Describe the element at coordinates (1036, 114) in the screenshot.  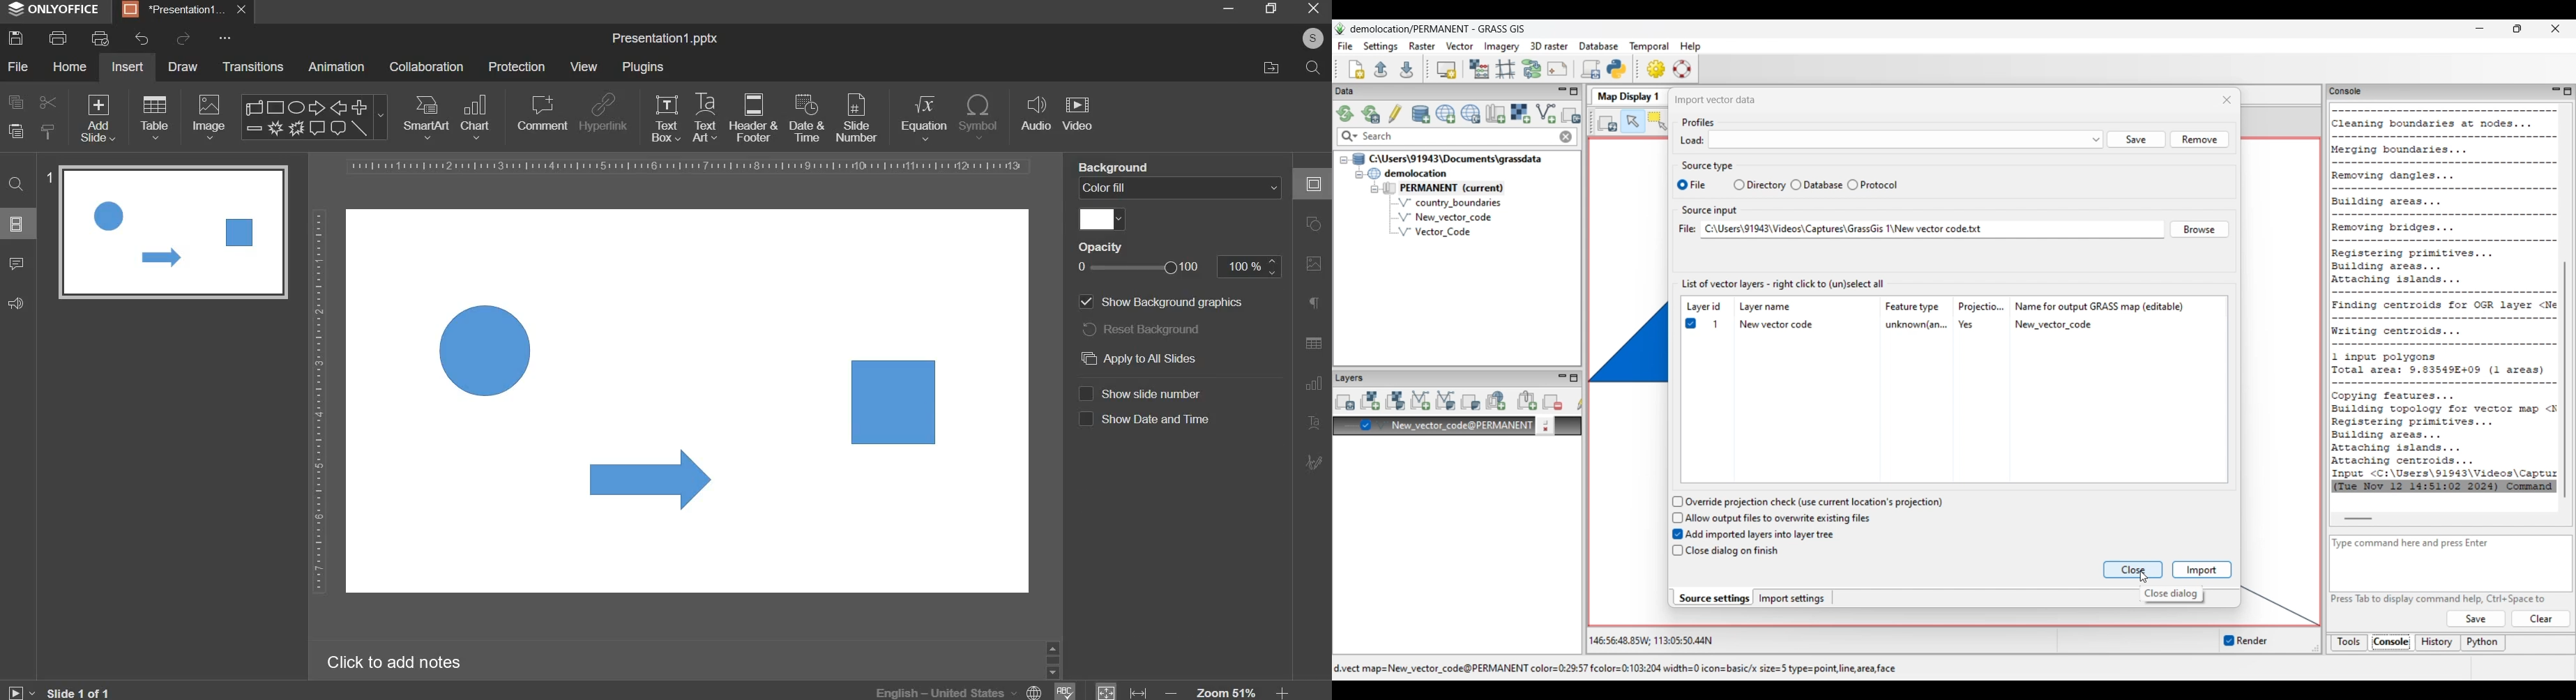
I see `audio` at that location.